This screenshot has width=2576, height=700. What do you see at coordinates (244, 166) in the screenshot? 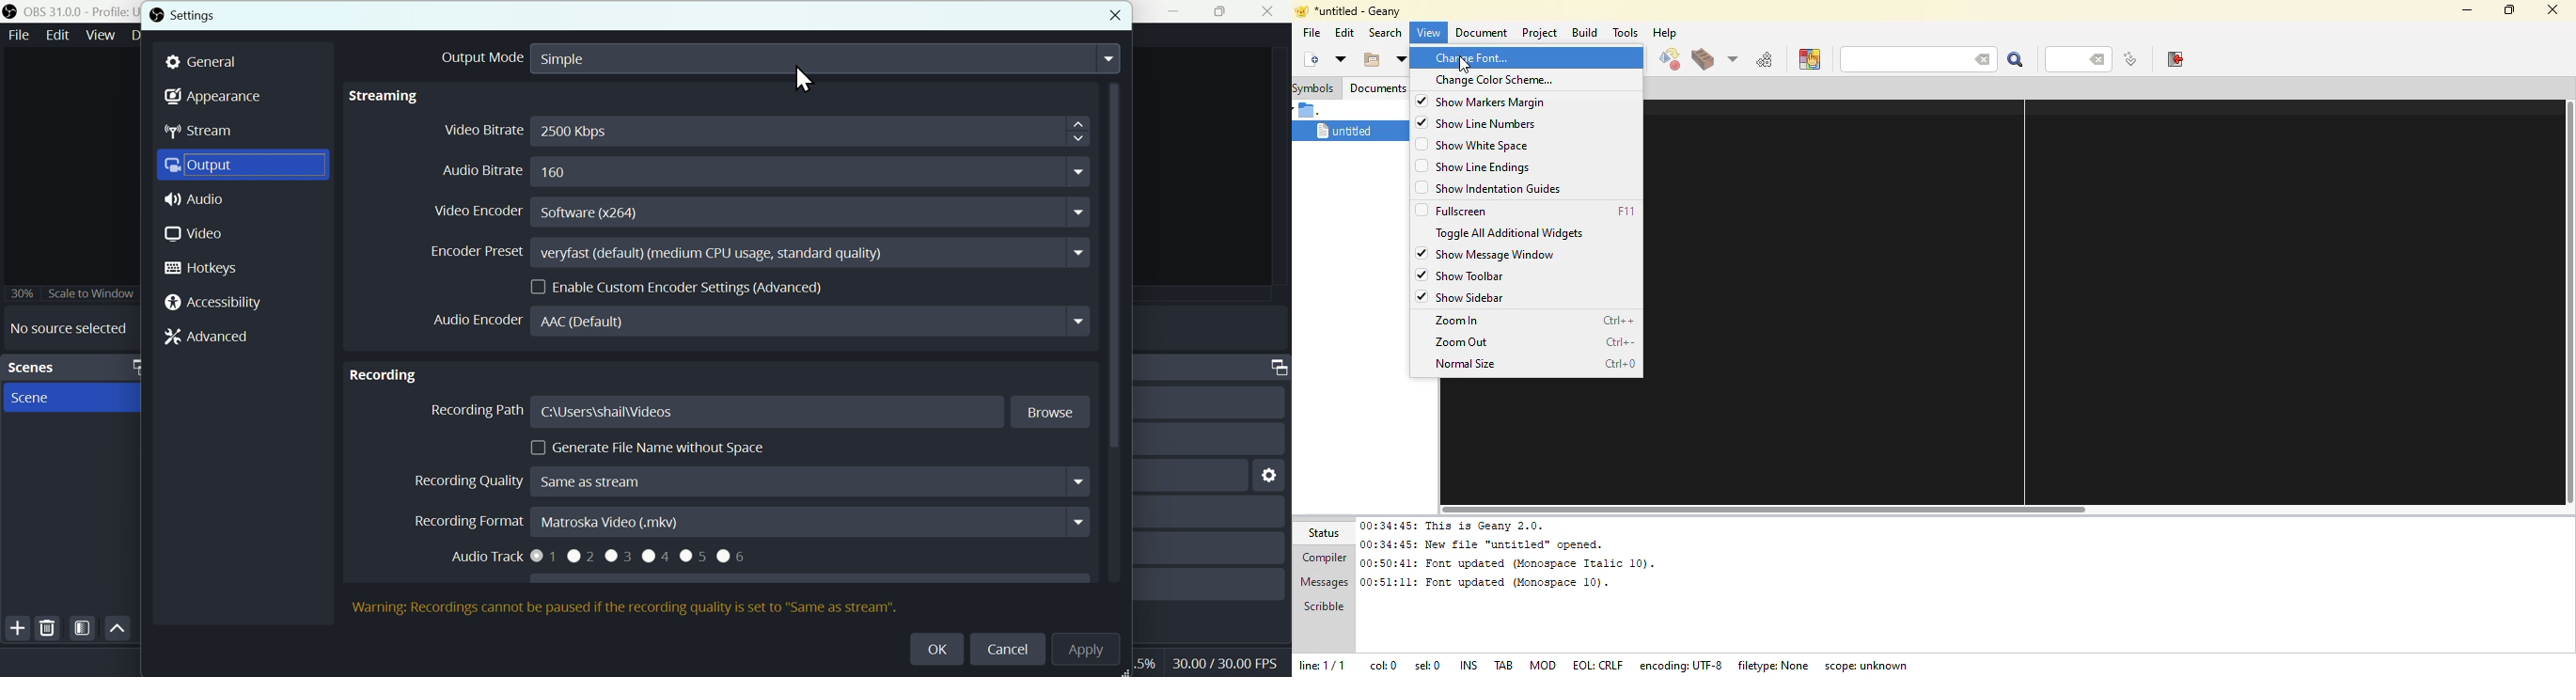
I see `Output` at bounding box center [244, 166].